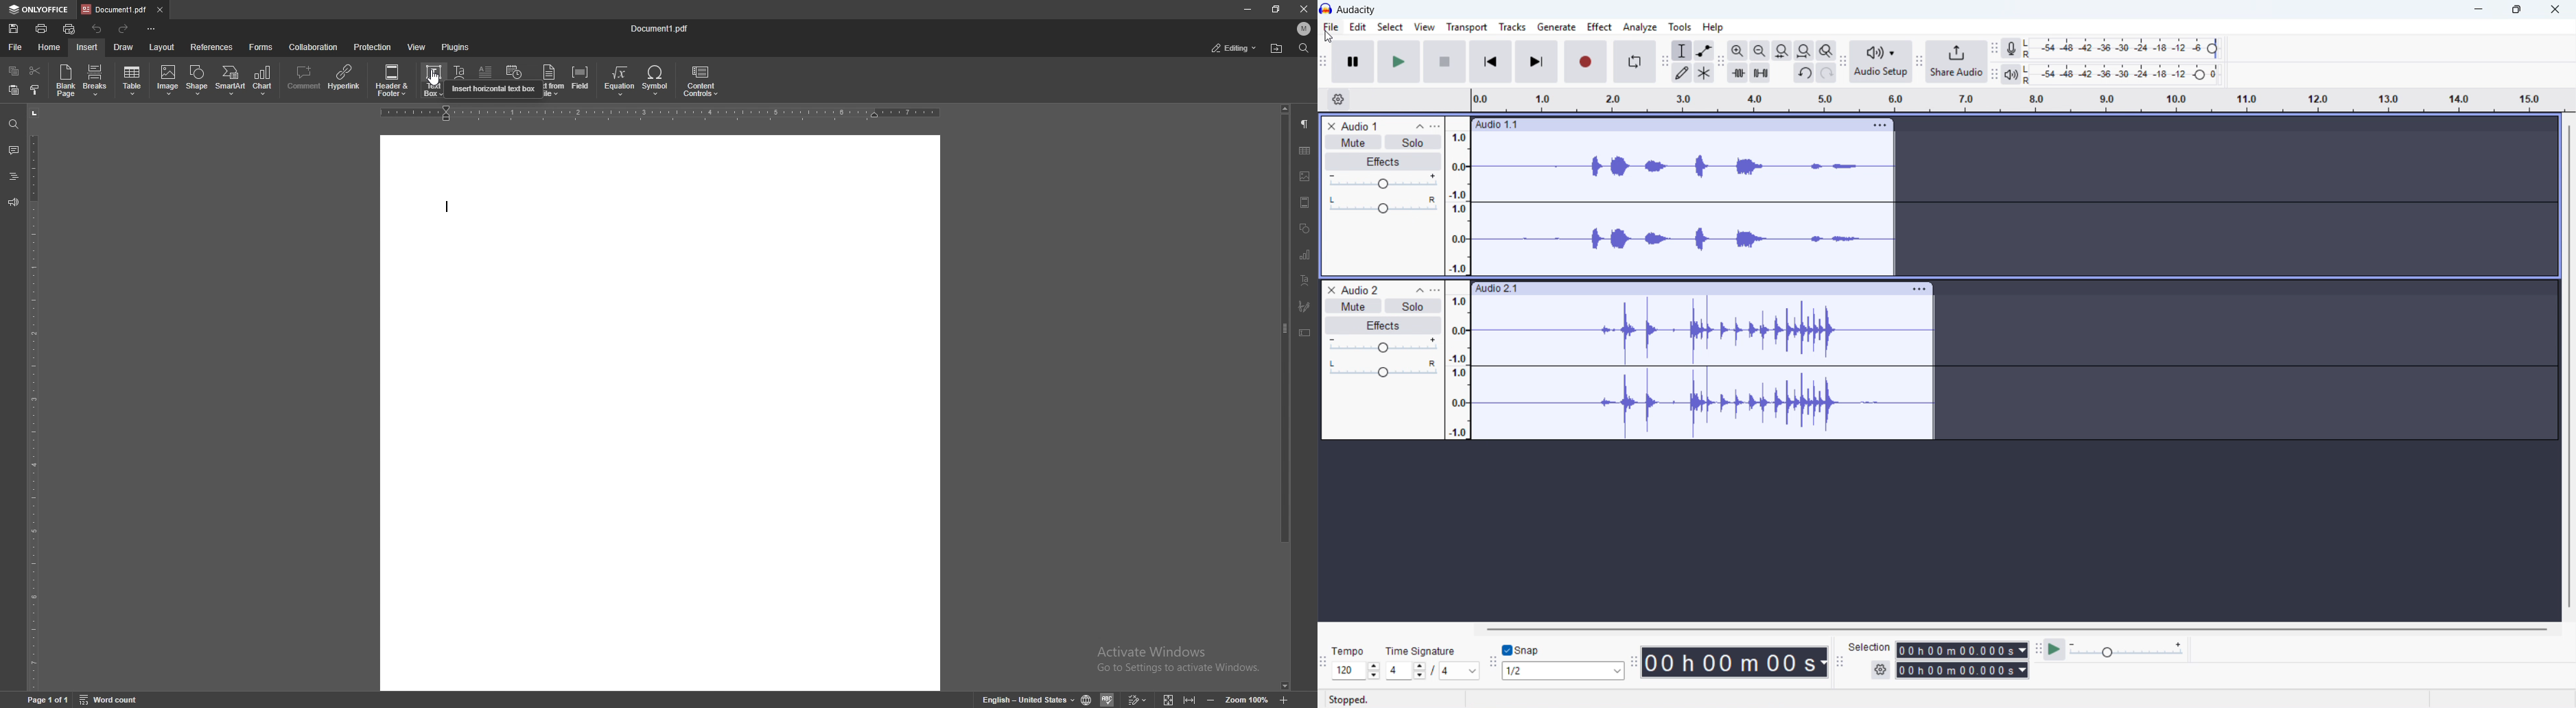 This screenshot has width=2576, height=728. I want to click on  Playback metre, so click(2012, 75).